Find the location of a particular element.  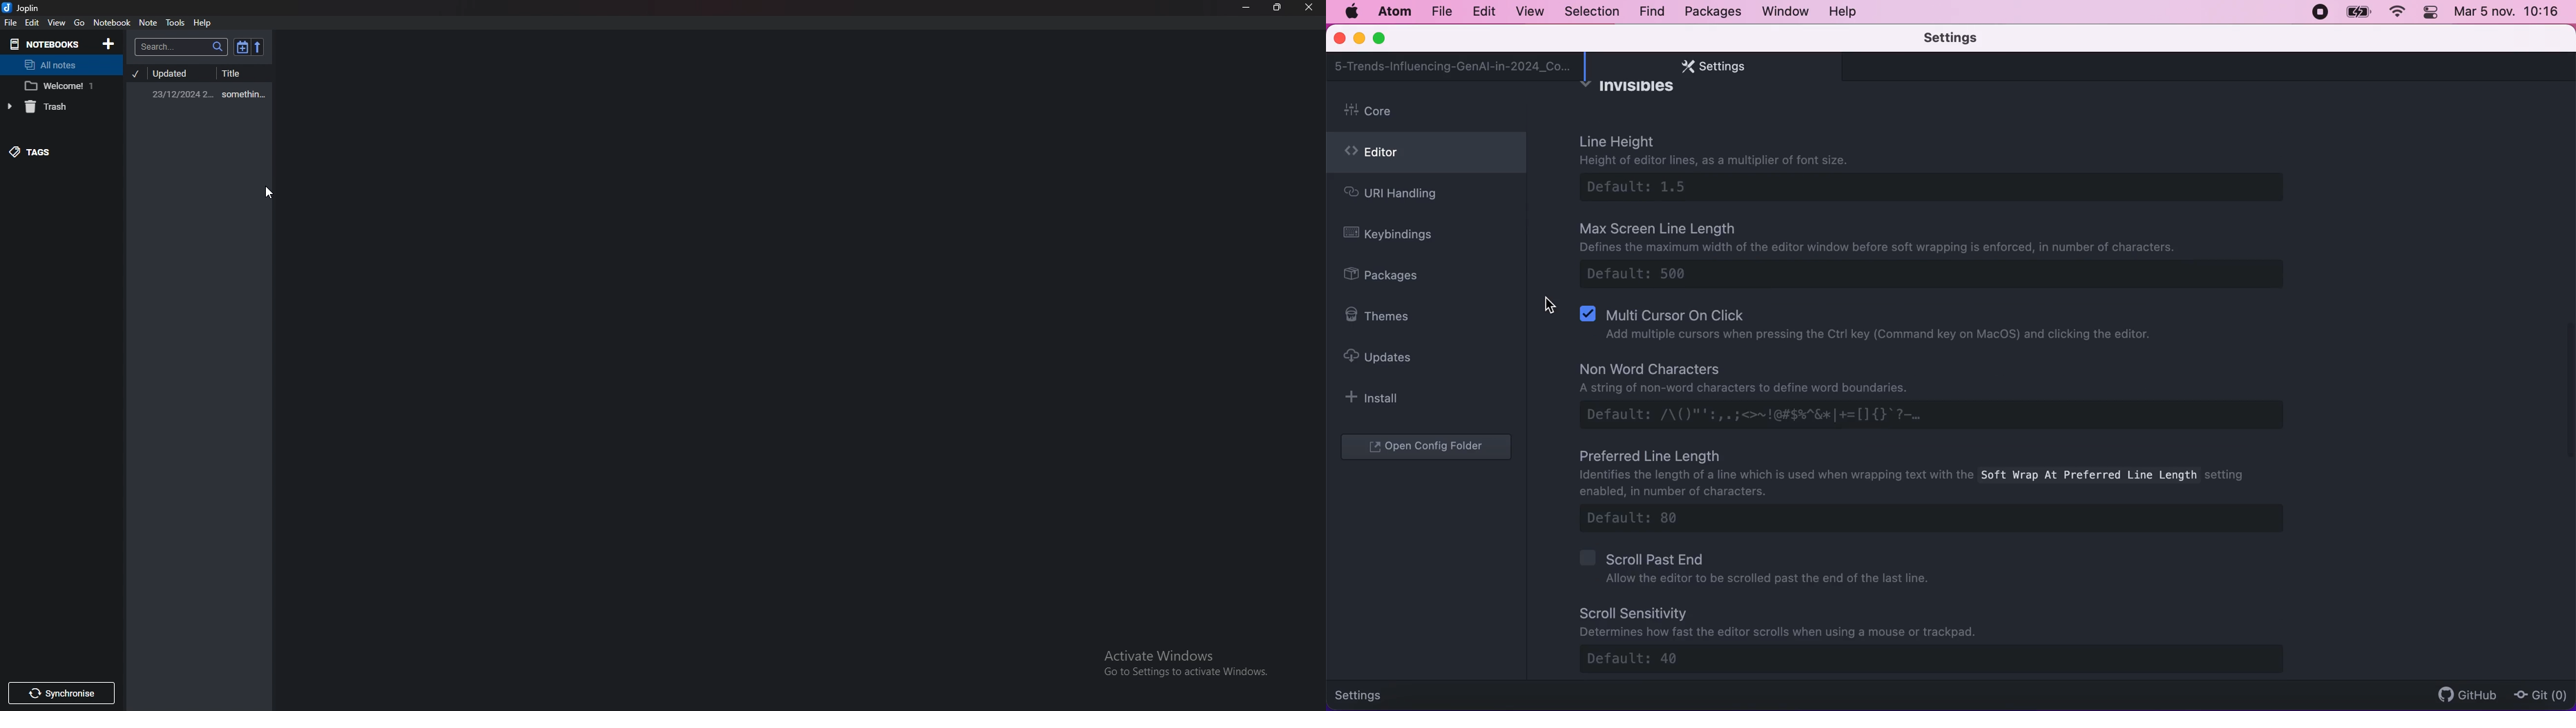

selection is located at coordinates (1593, 12).